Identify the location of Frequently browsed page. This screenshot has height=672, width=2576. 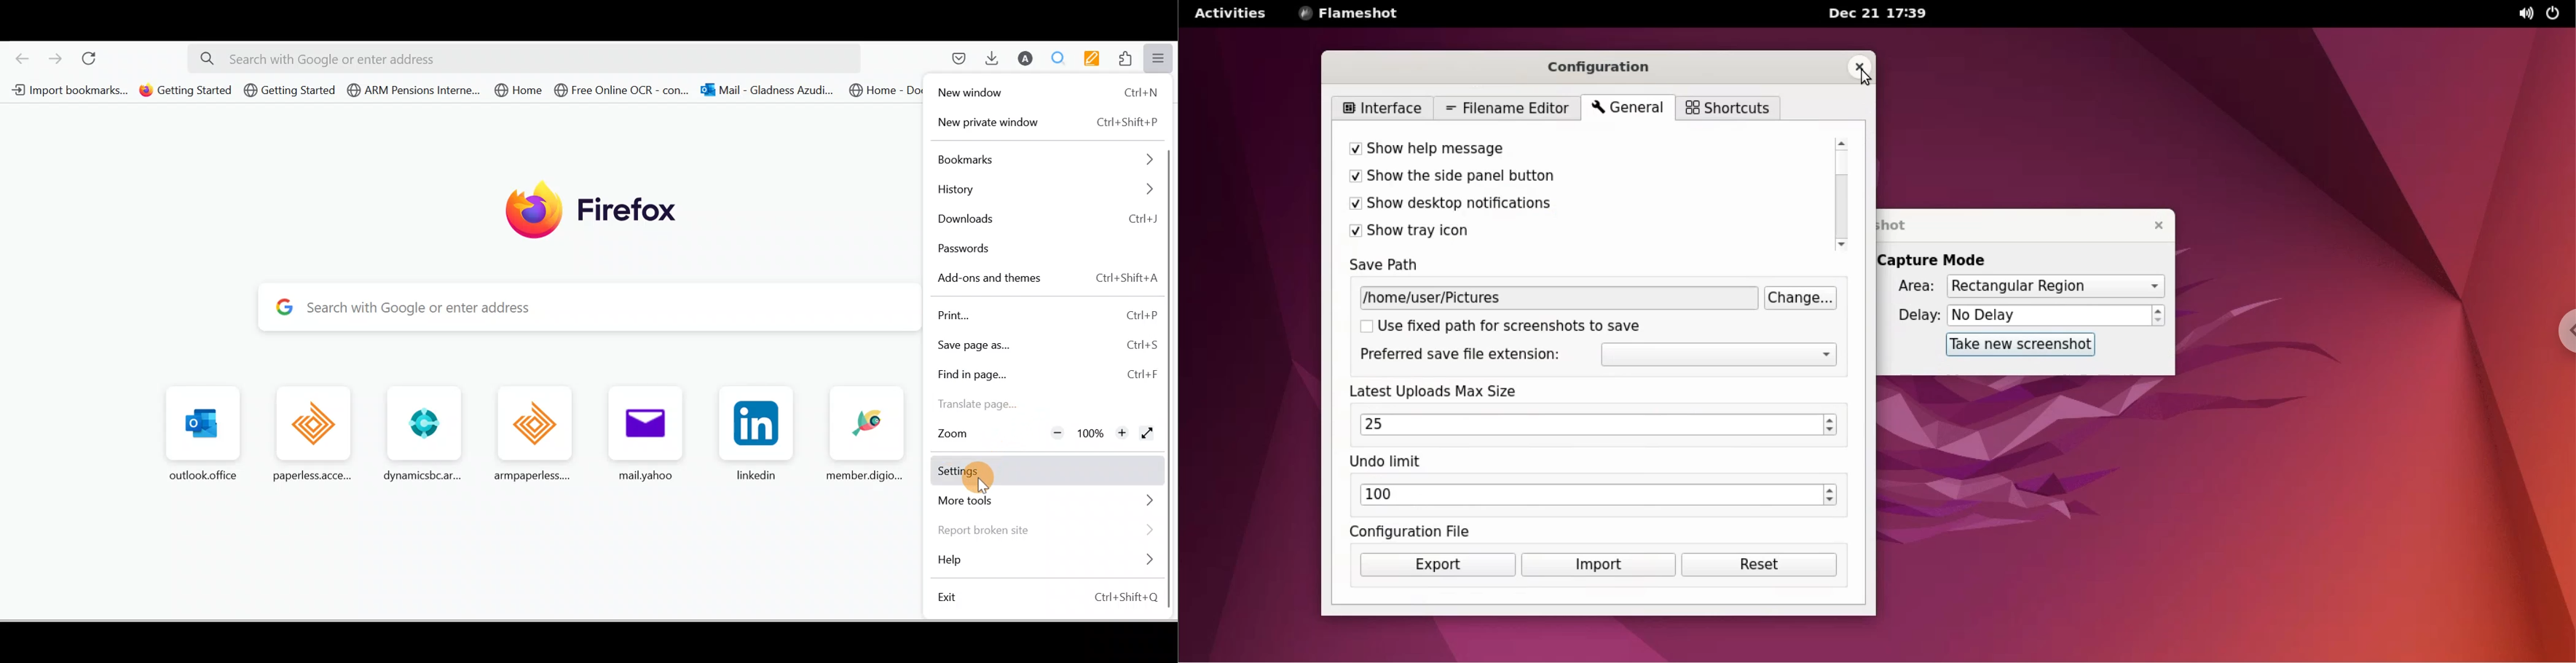
(205, 429).